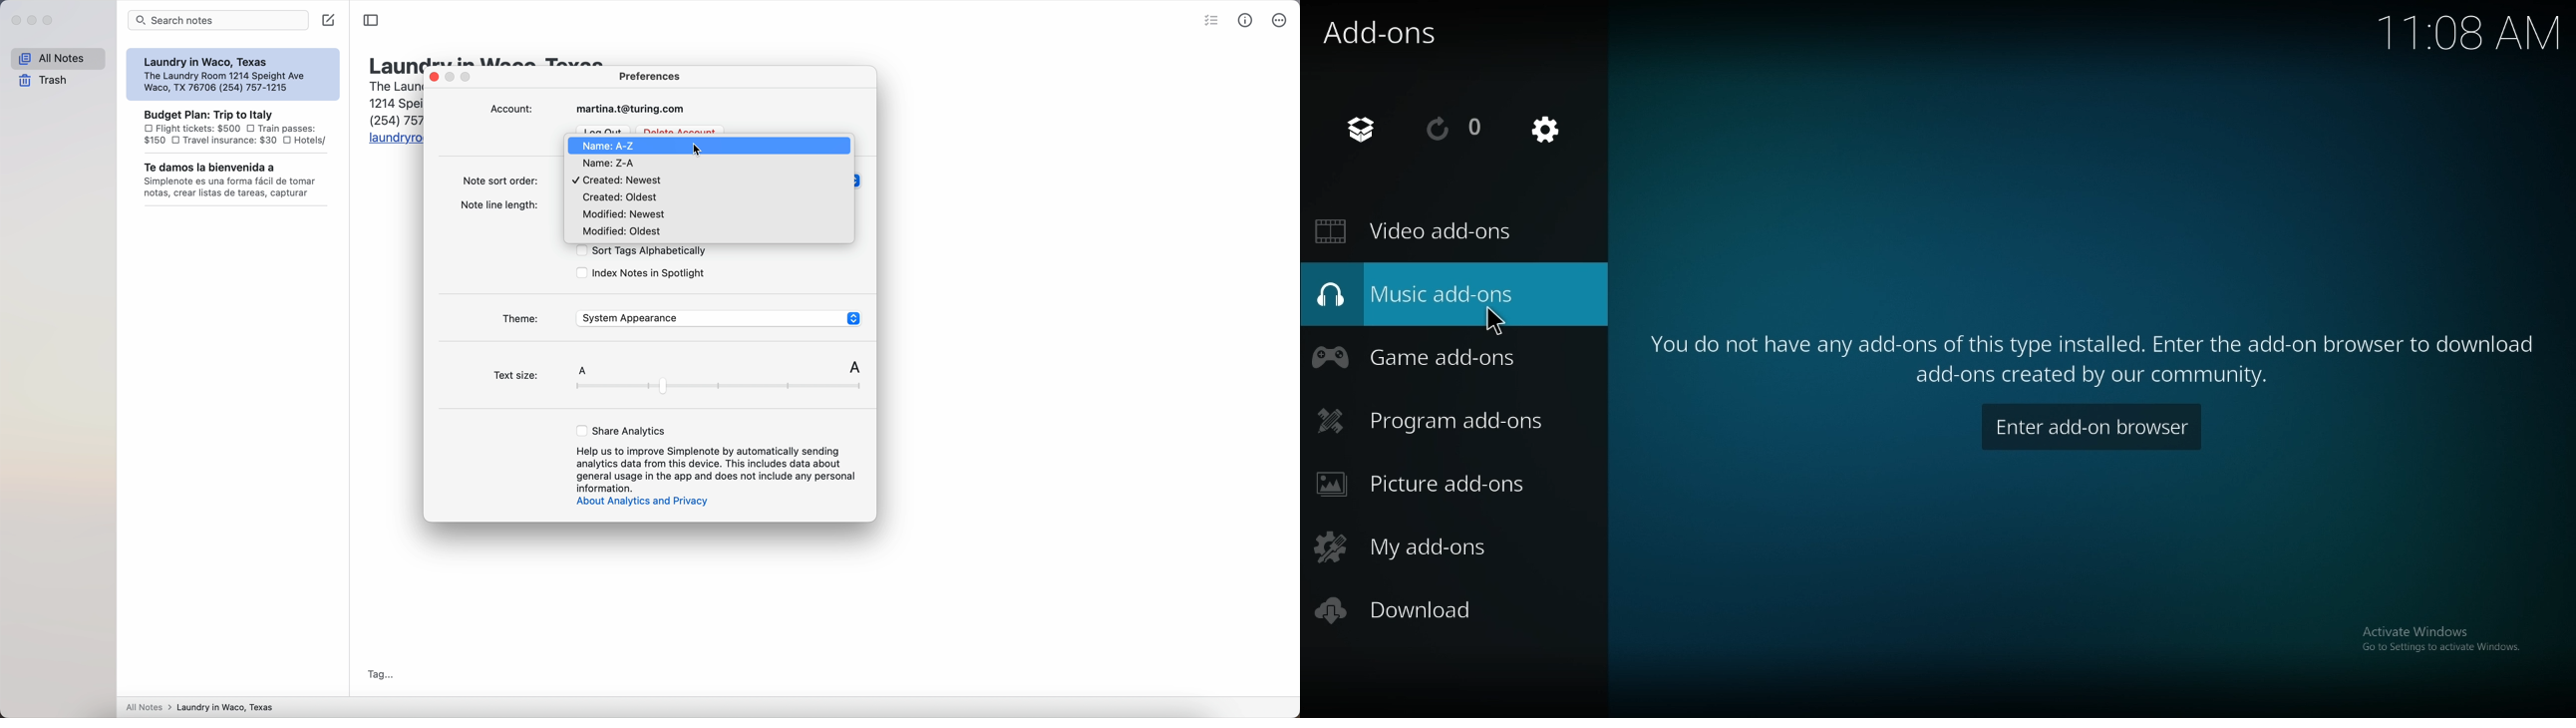 This screenshot has height=728, width=2576. Describe the element at coordinates (33, 21) in the screenshot. I see `minimize Simplenote` at that location.